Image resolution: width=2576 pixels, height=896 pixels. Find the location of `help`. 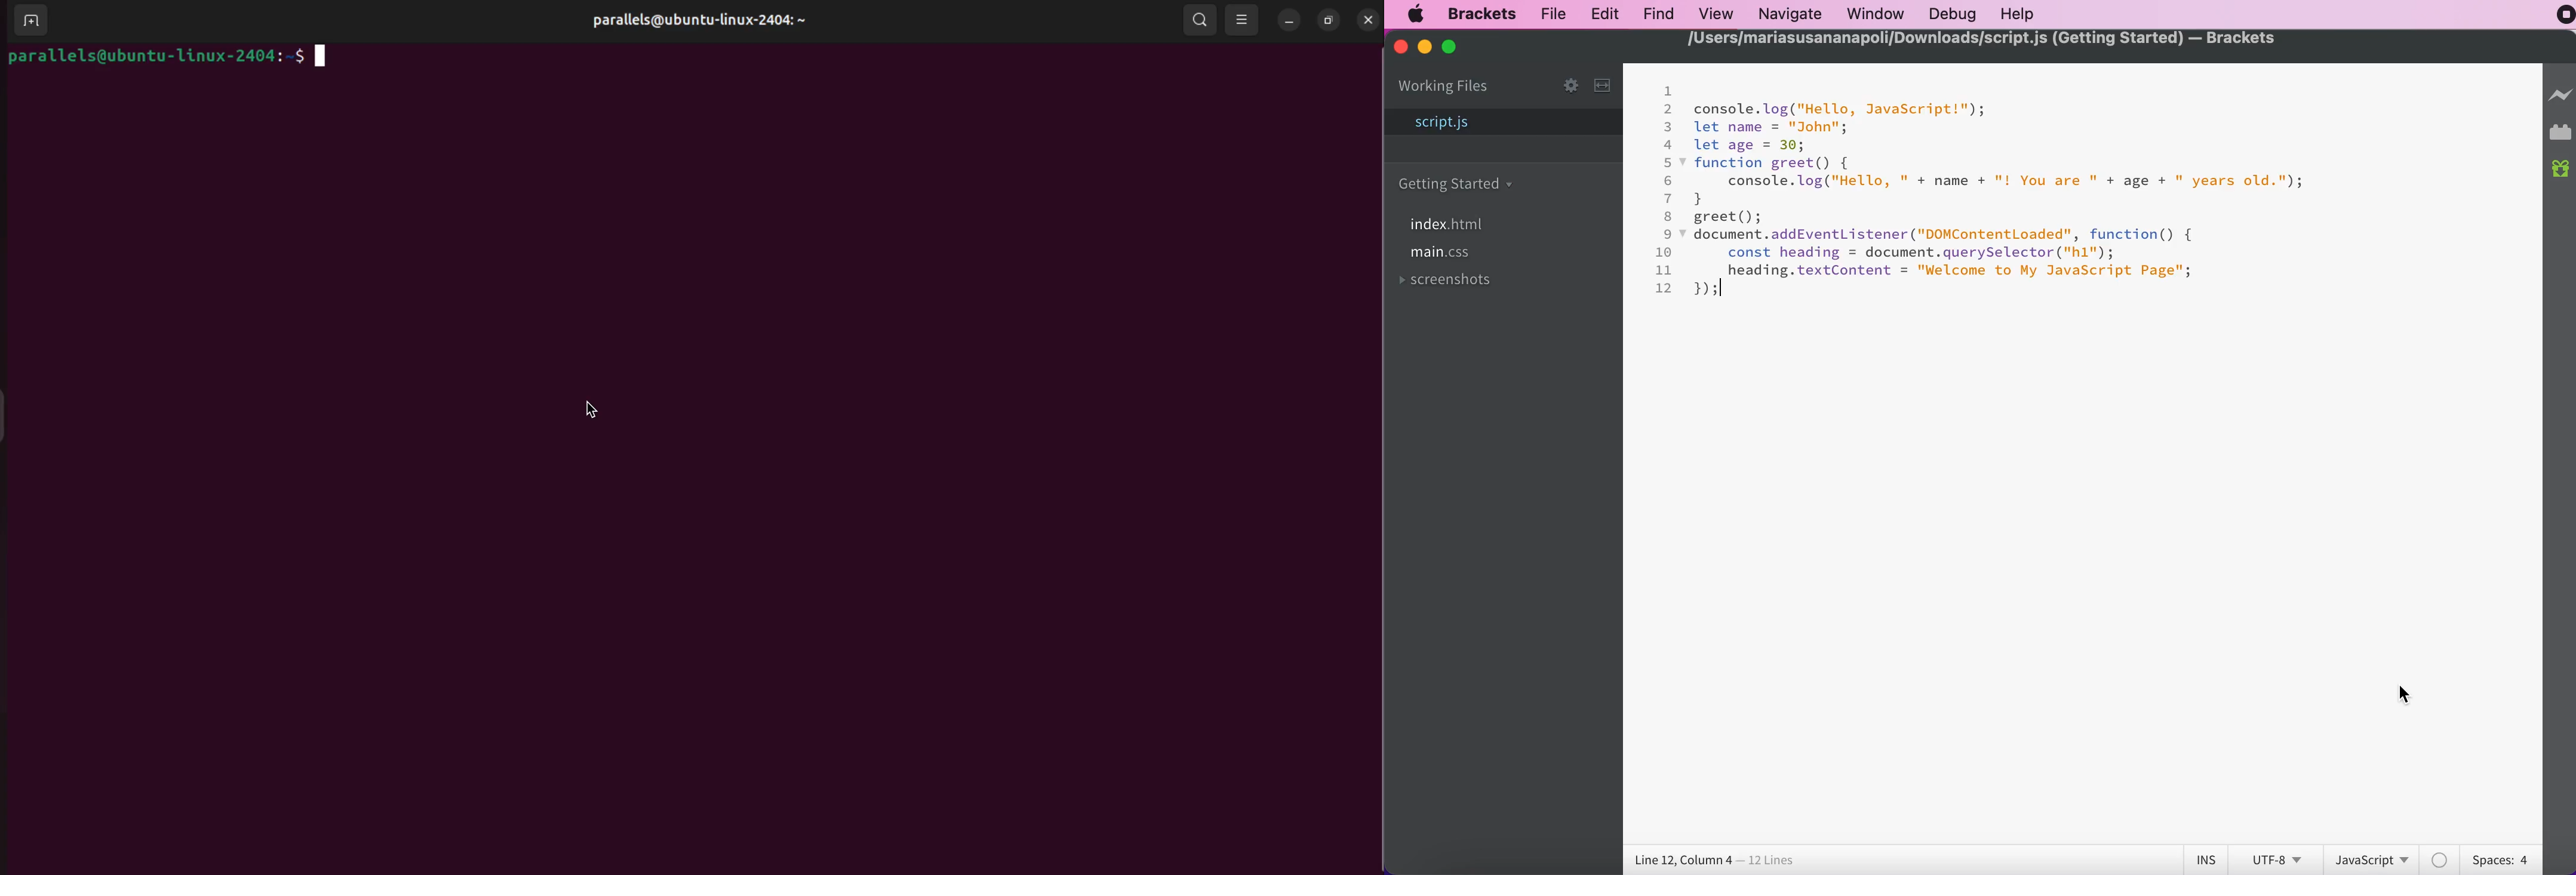

help is located at coordinates (2019, 14).